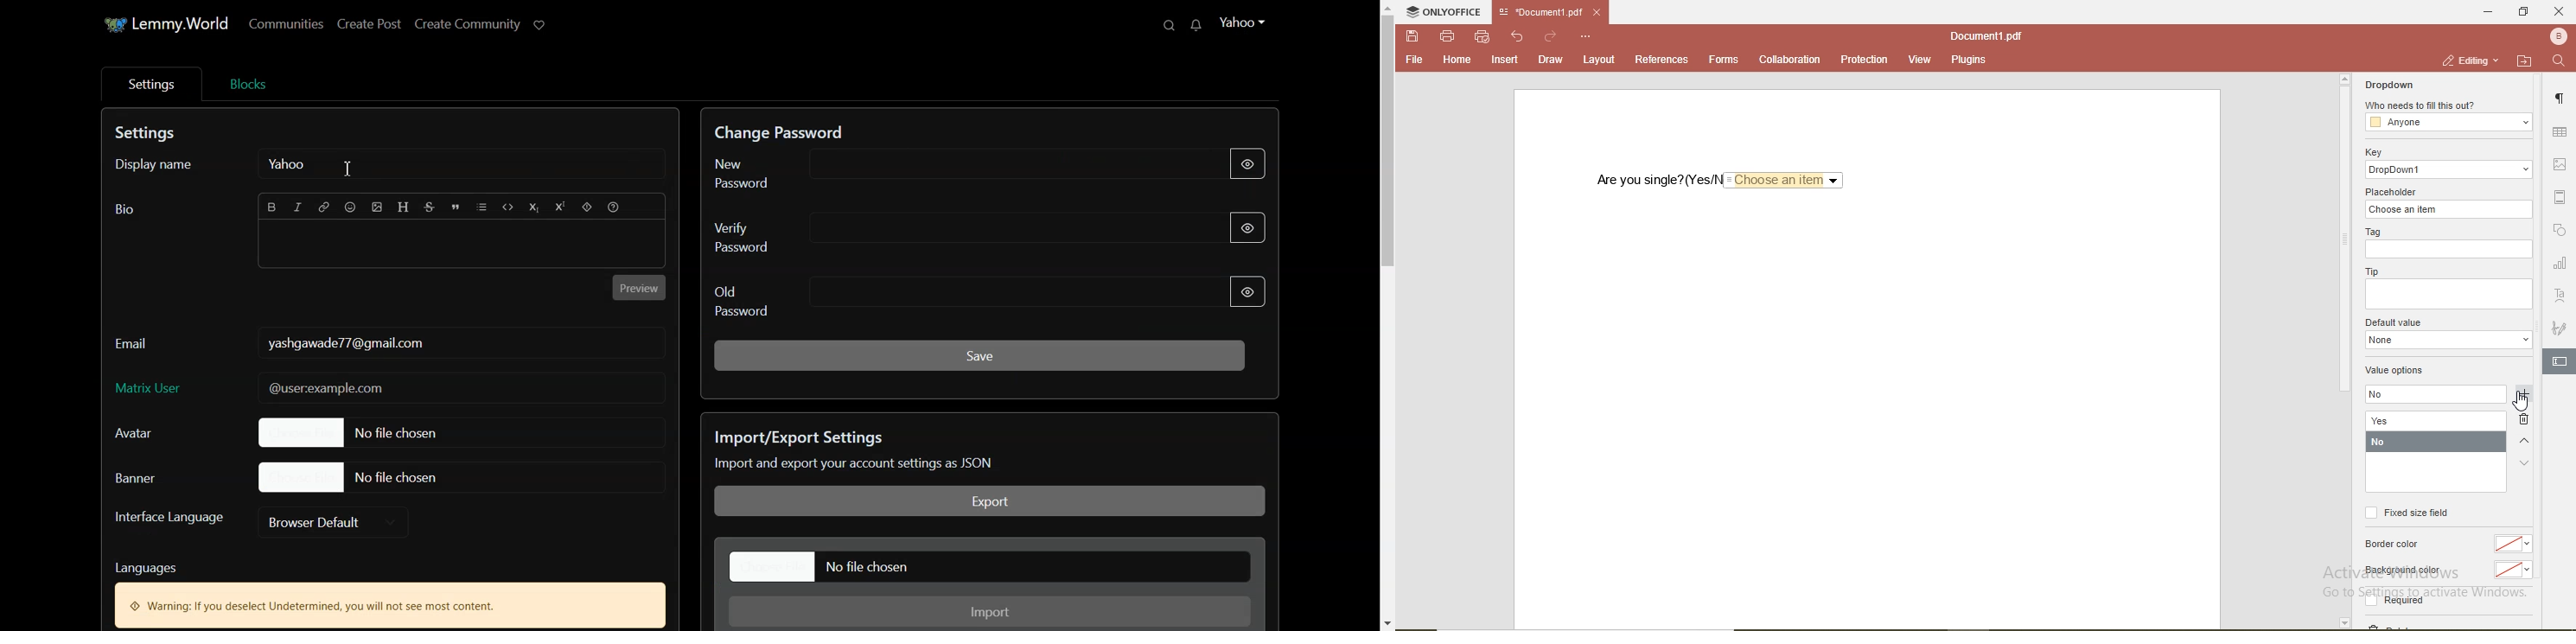 The width and height of the screenshot is (2576, 644). Describe the element at coordinates (1448, 11) in the screenshot. I see `onlyoffice` at that location.